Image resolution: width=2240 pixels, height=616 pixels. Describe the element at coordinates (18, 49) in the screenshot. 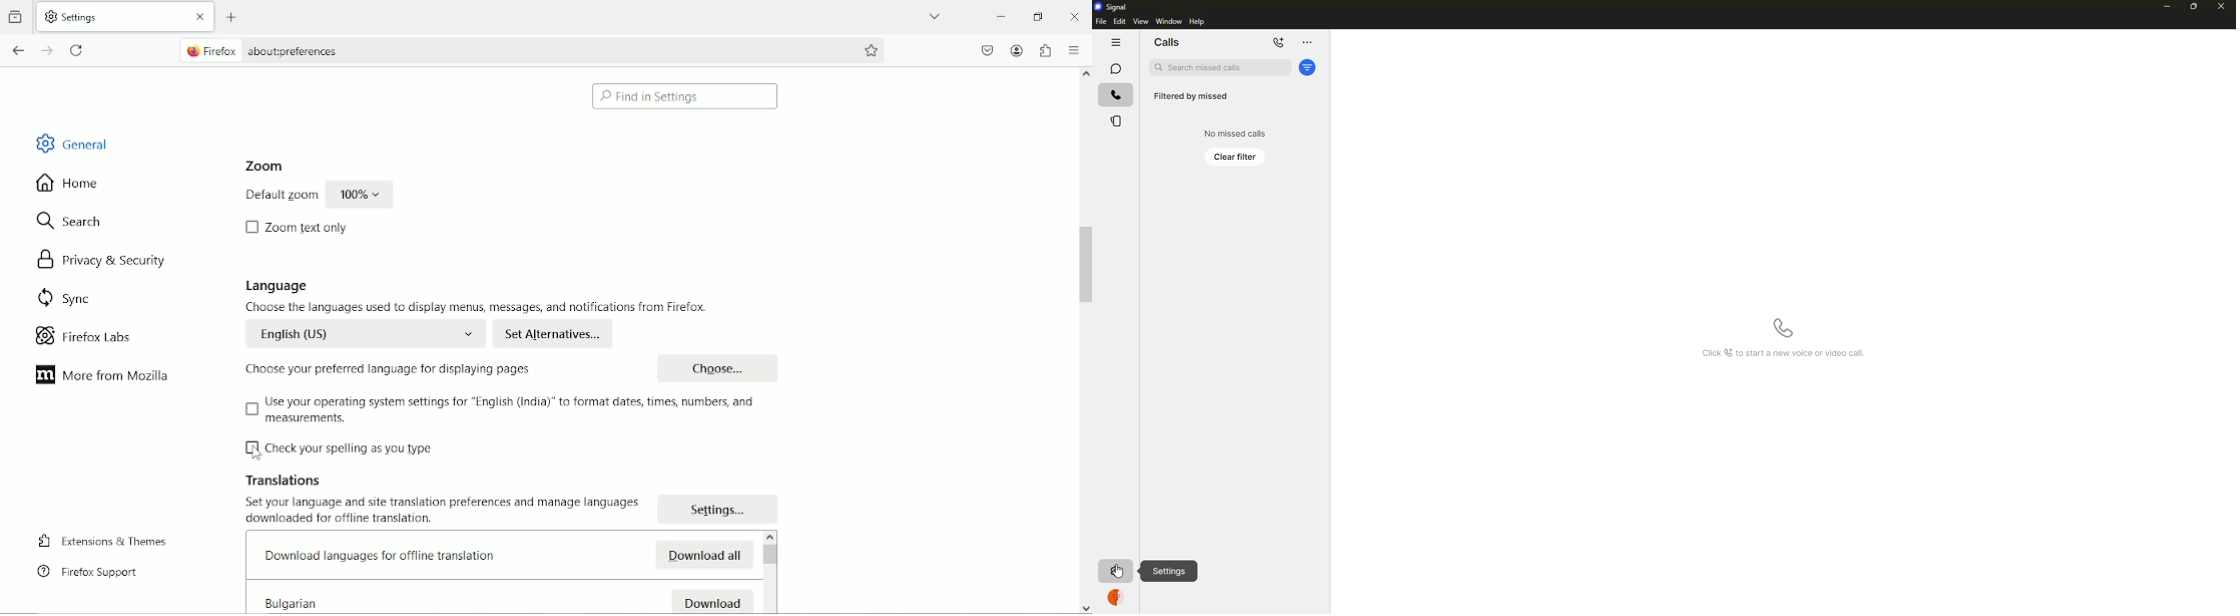

I see `Go back` at that location.